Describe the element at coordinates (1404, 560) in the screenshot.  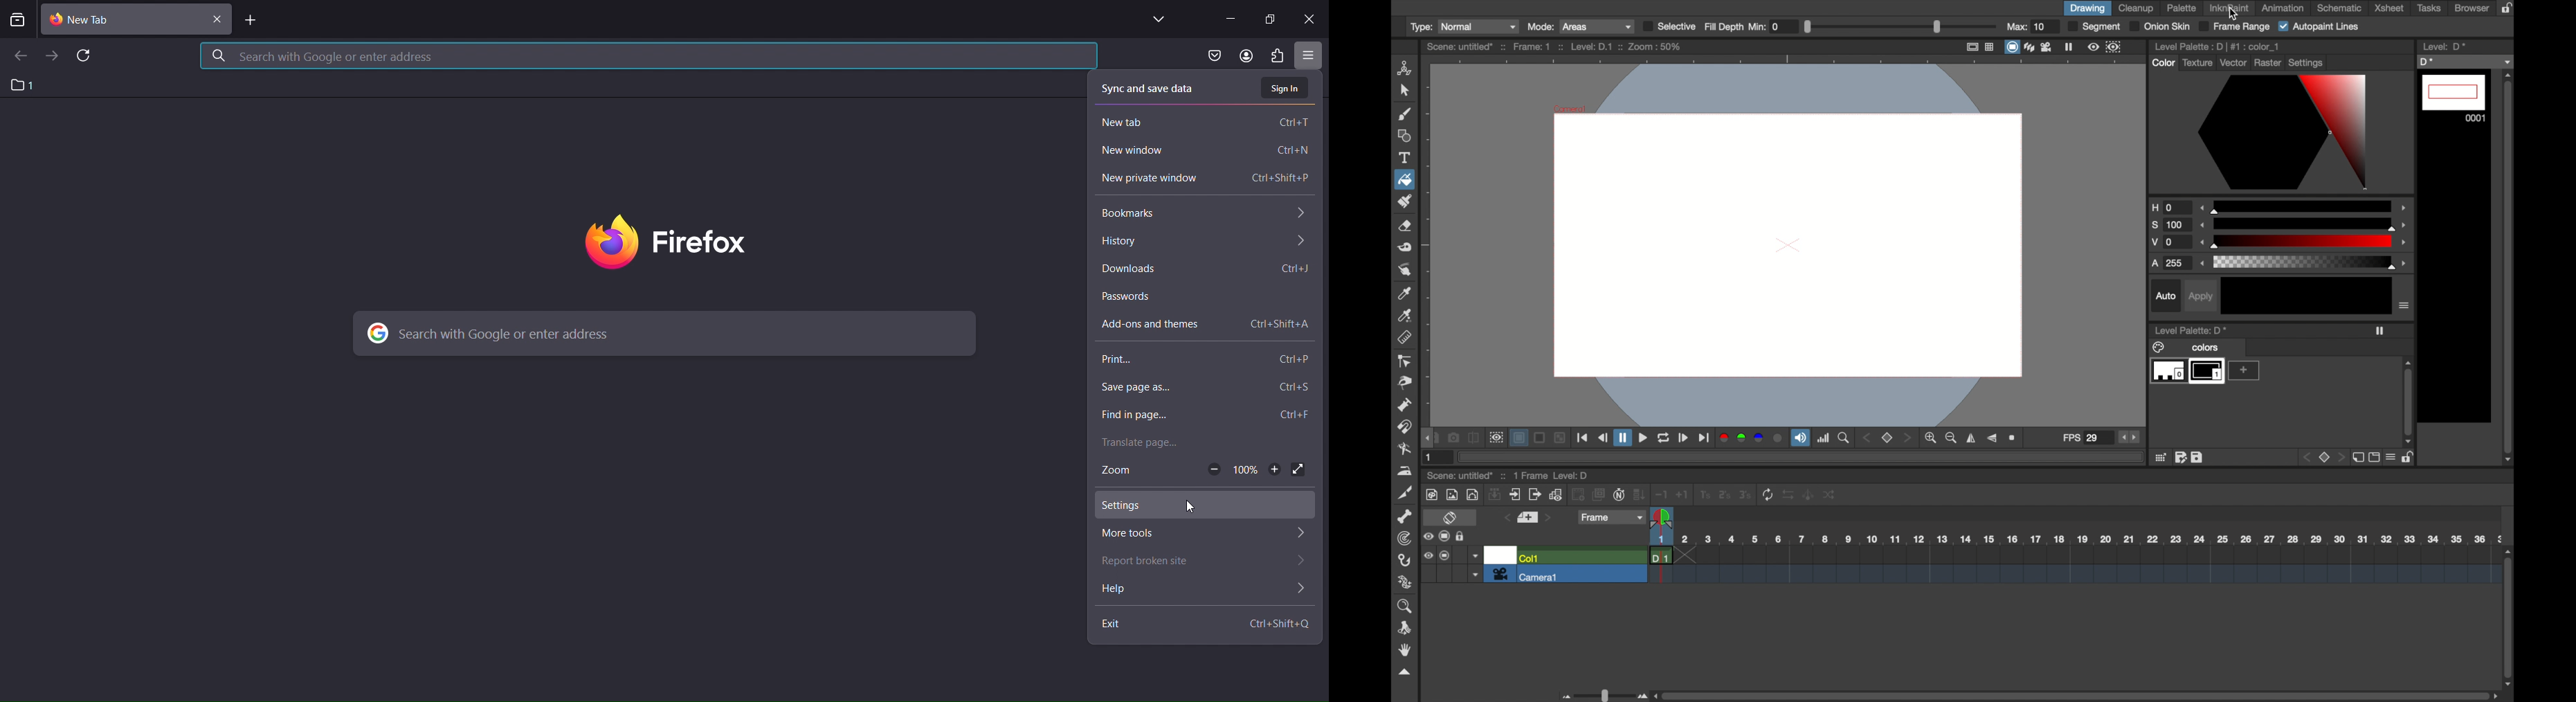
I see `hook tool` at that location.